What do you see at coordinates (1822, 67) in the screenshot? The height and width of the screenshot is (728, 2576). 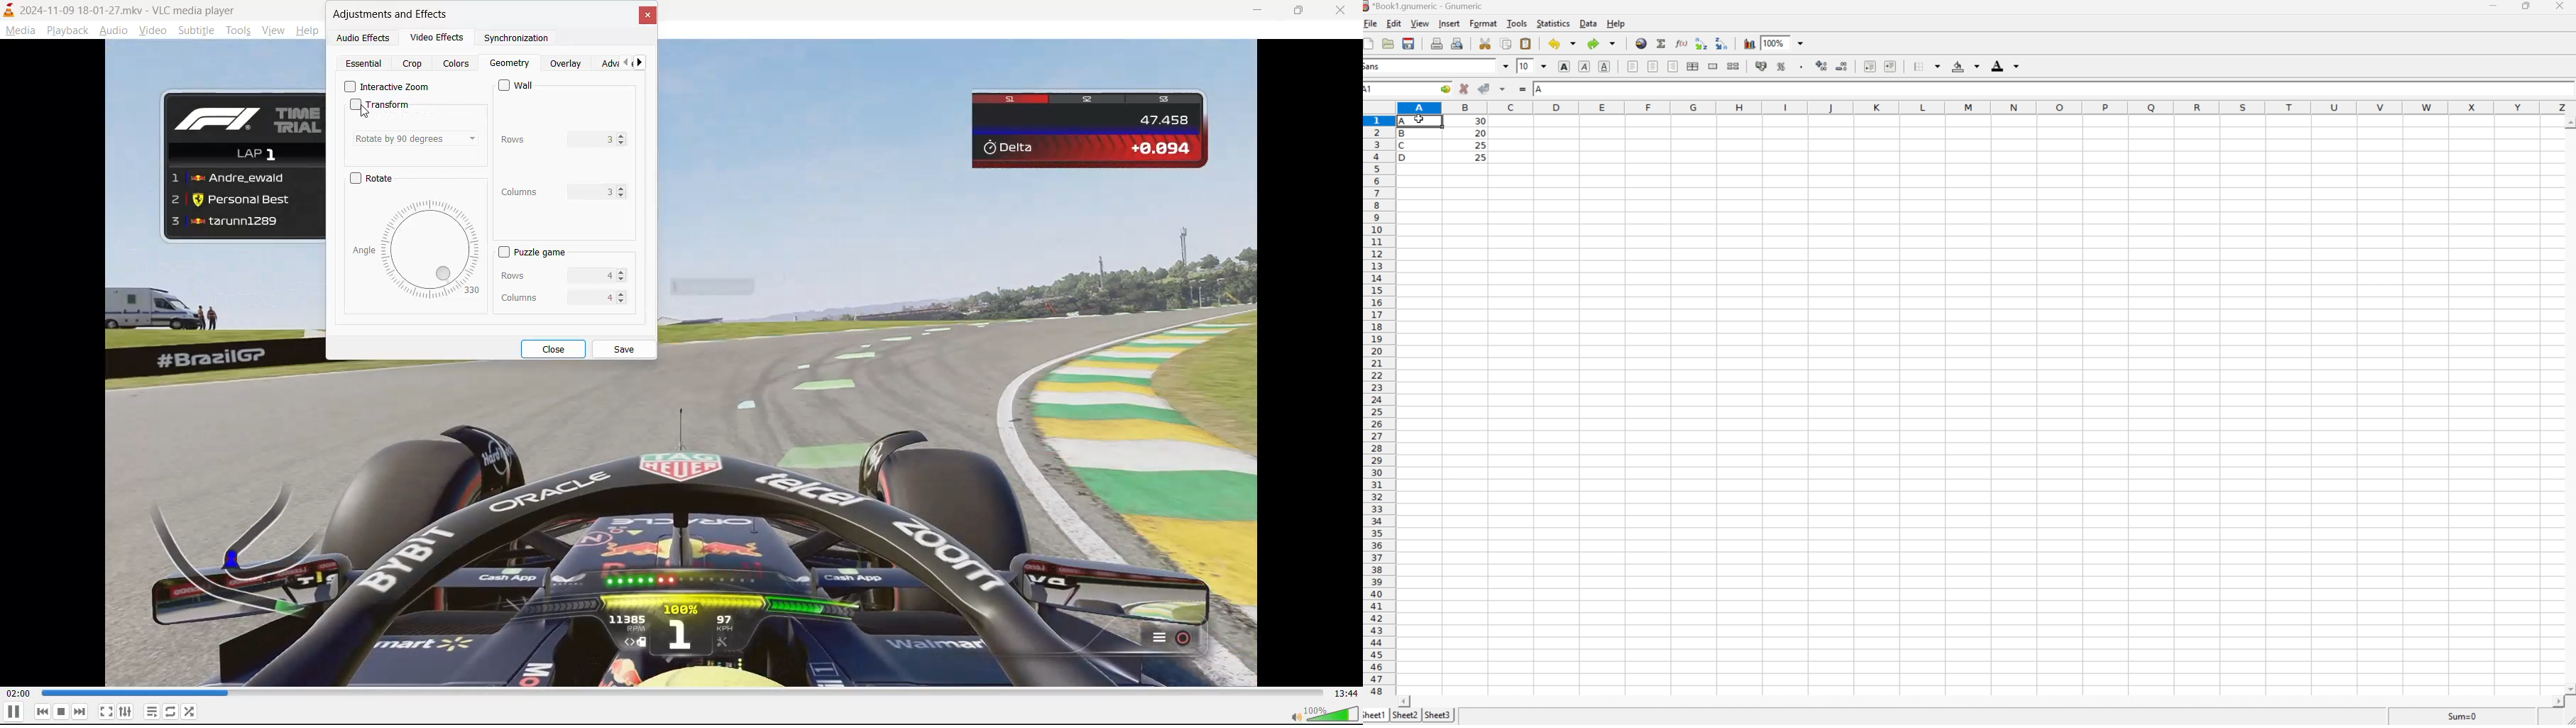 I see `Increase number of decimals displayed` at bounding box center [1822, 67].